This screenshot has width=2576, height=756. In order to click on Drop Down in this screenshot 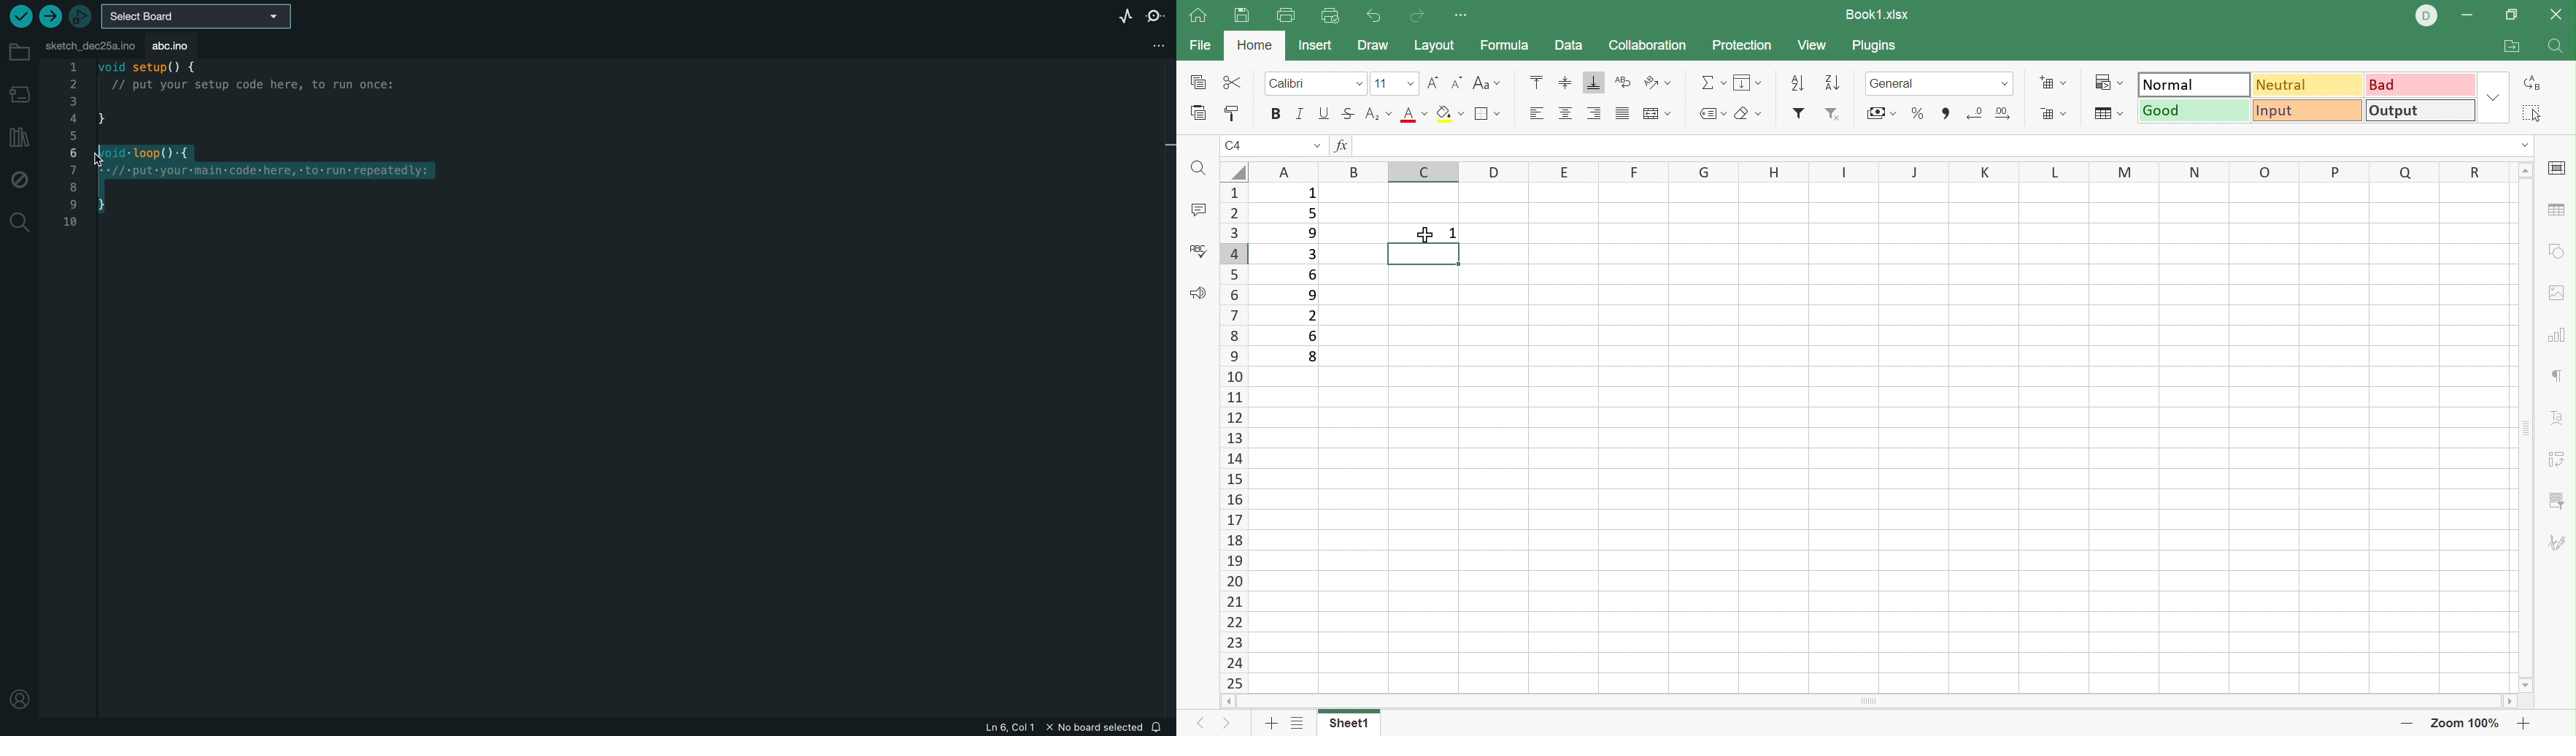, I will do `click(1408, 84)`.